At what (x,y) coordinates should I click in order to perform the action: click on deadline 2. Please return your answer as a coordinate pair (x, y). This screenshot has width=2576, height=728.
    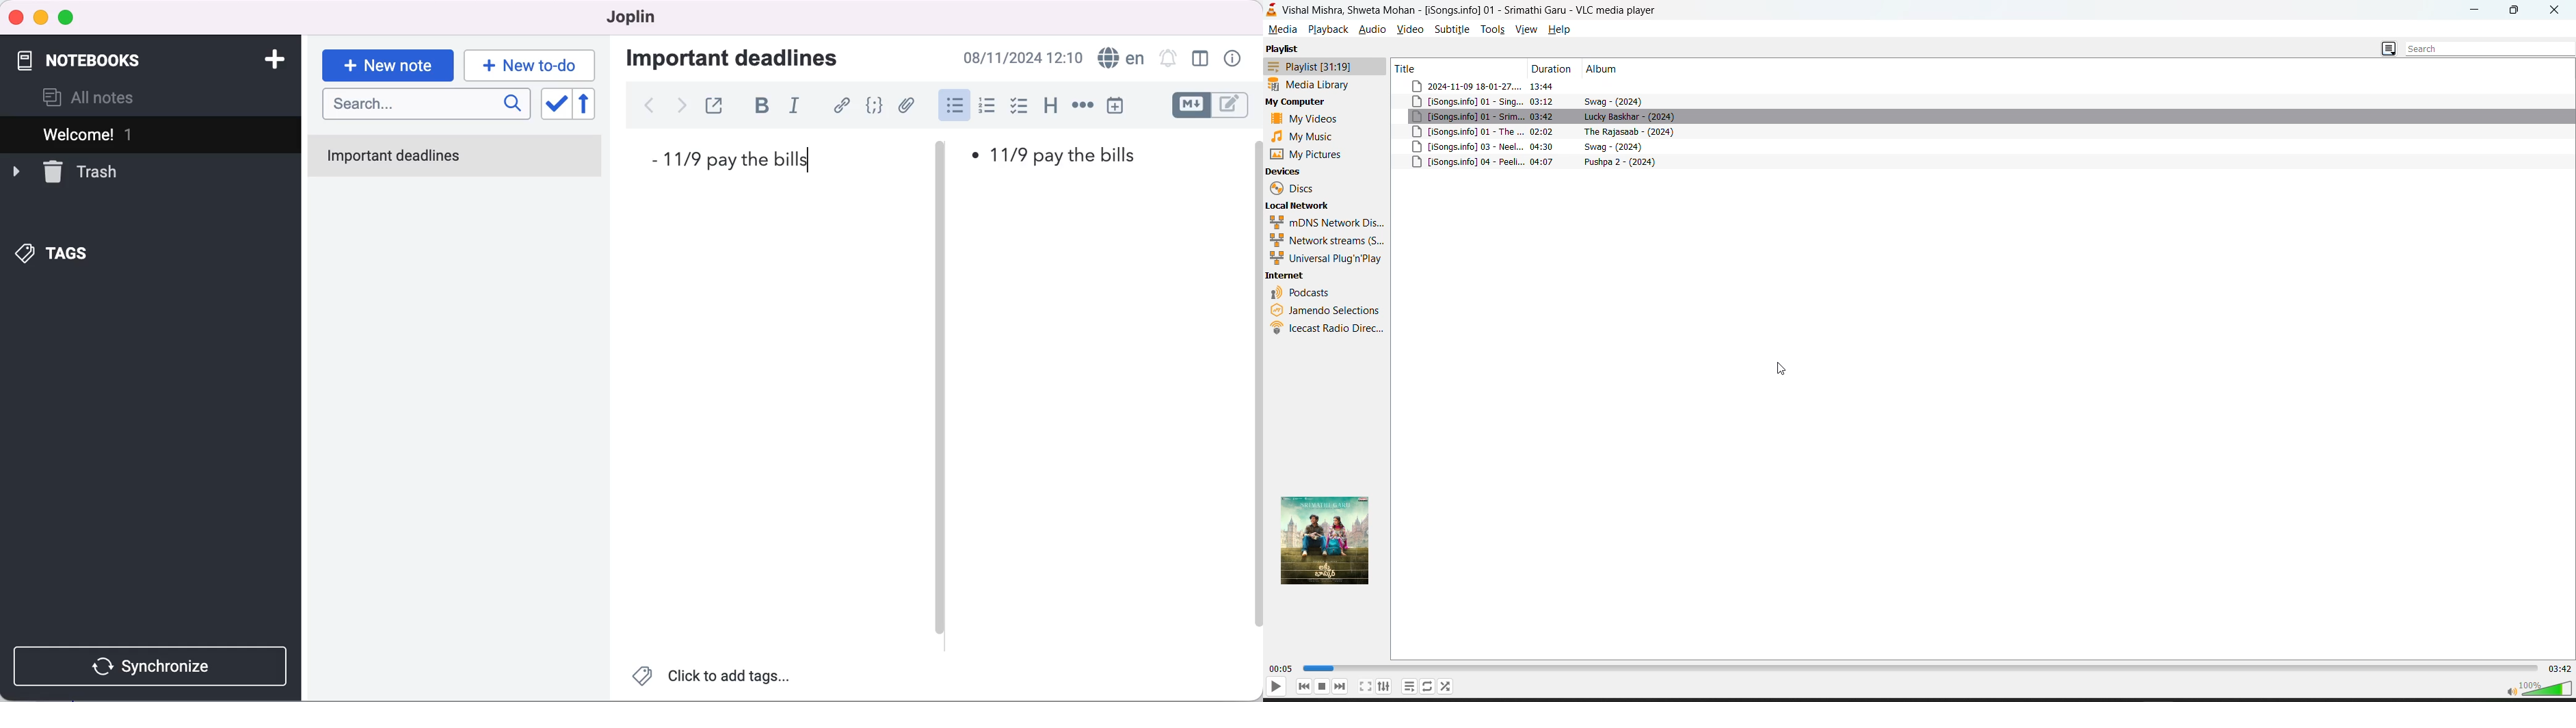
    Looking at the image, I should click on (1057, 155).